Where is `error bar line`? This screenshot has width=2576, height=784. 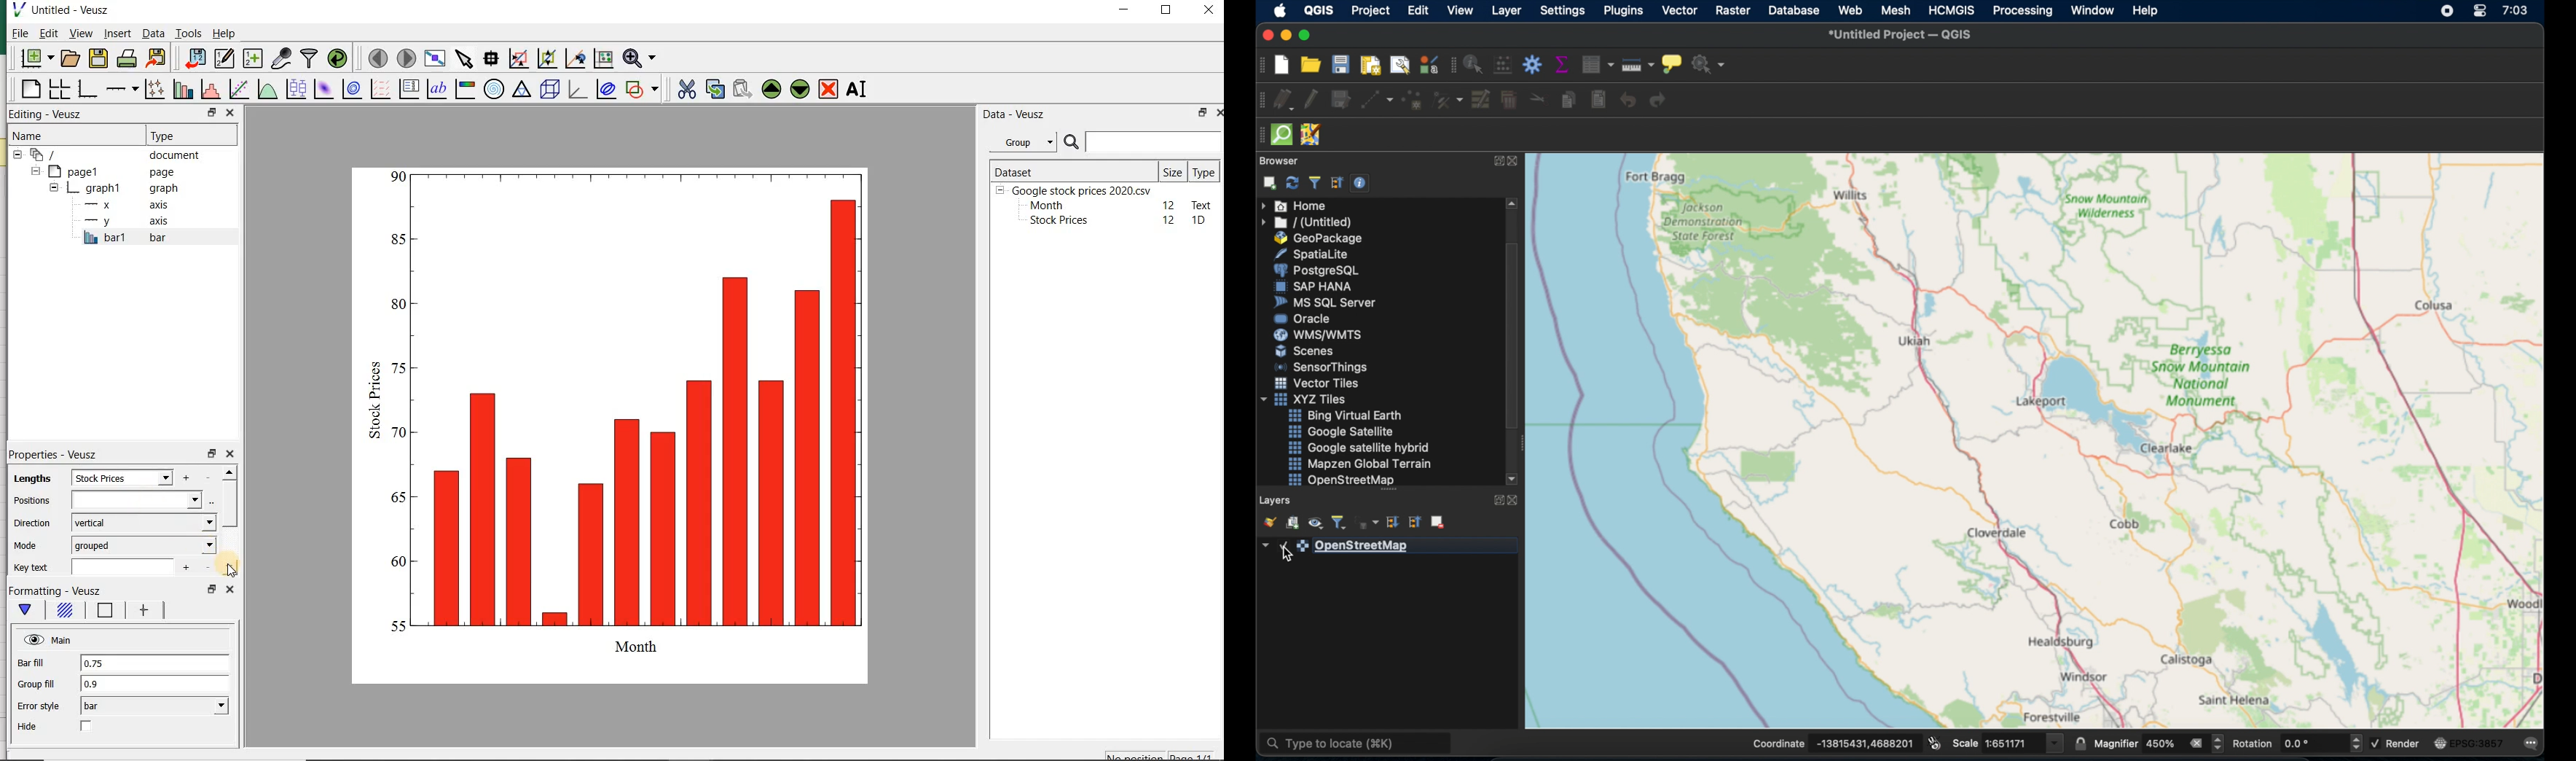
error bar line is located at coordinates (146, 610).